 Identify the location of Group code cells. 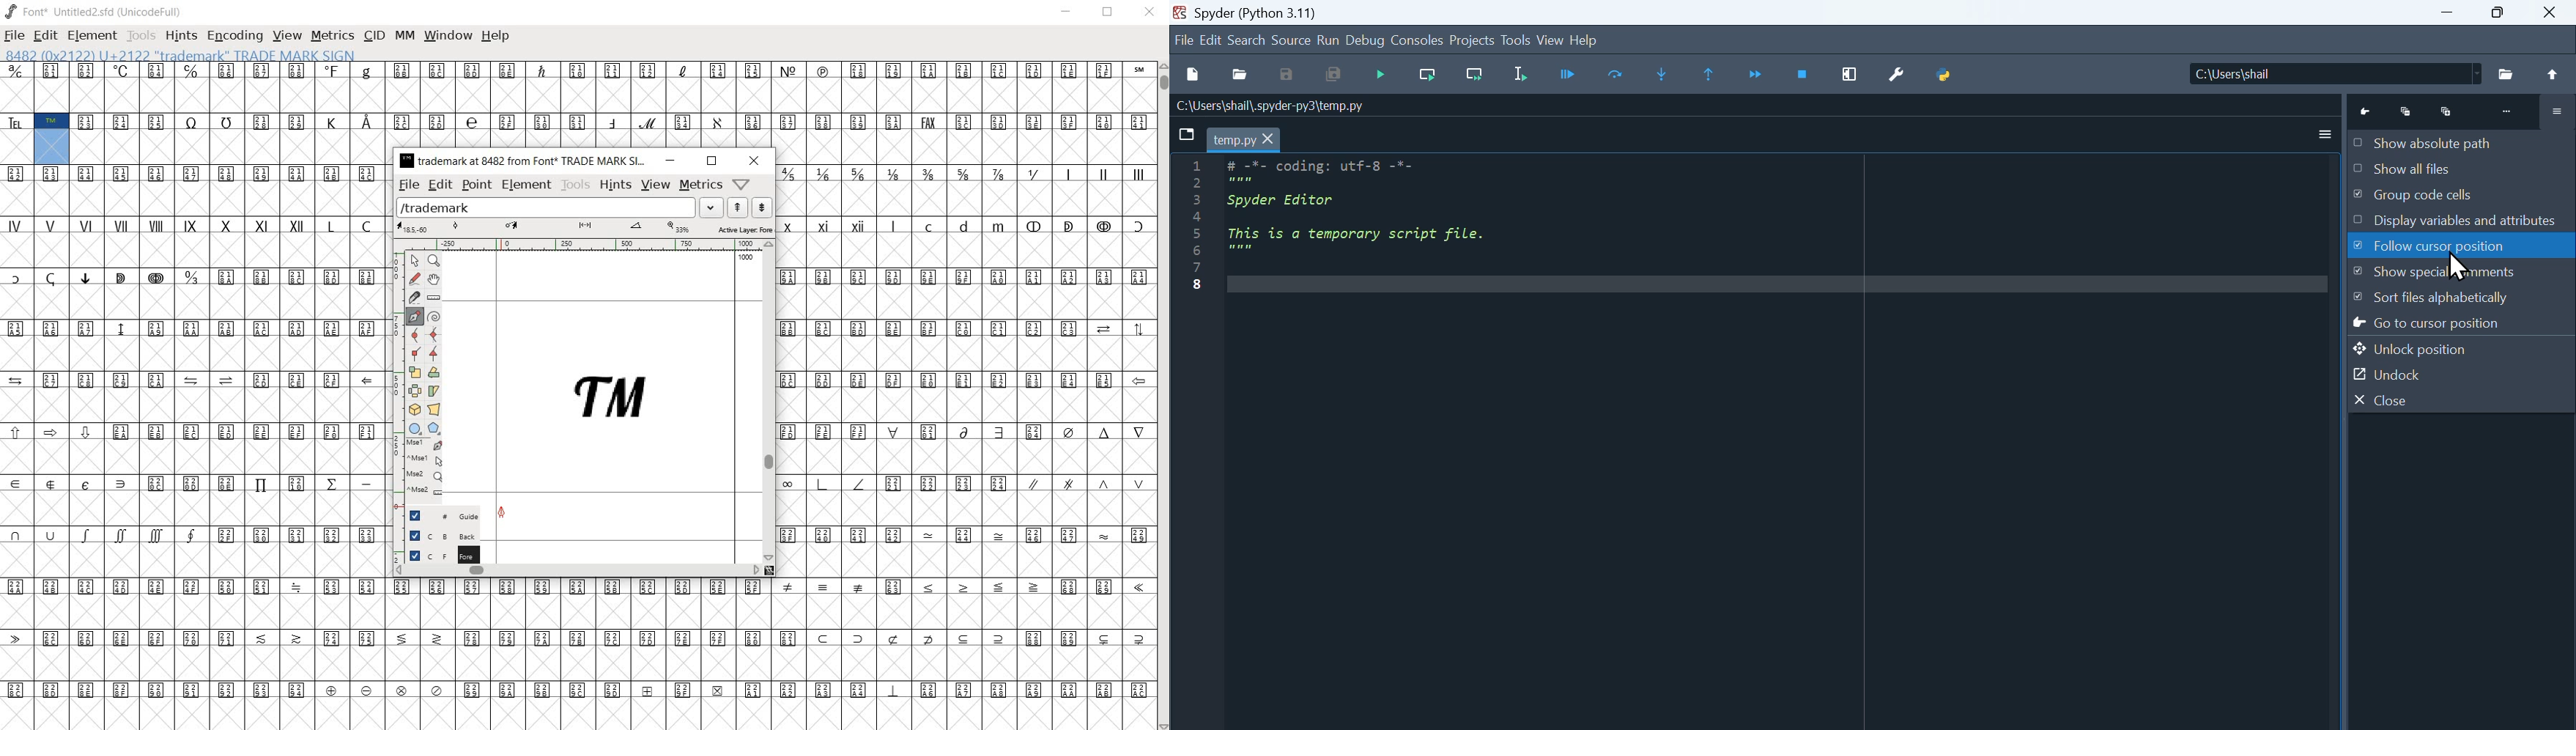
(2451, 198).